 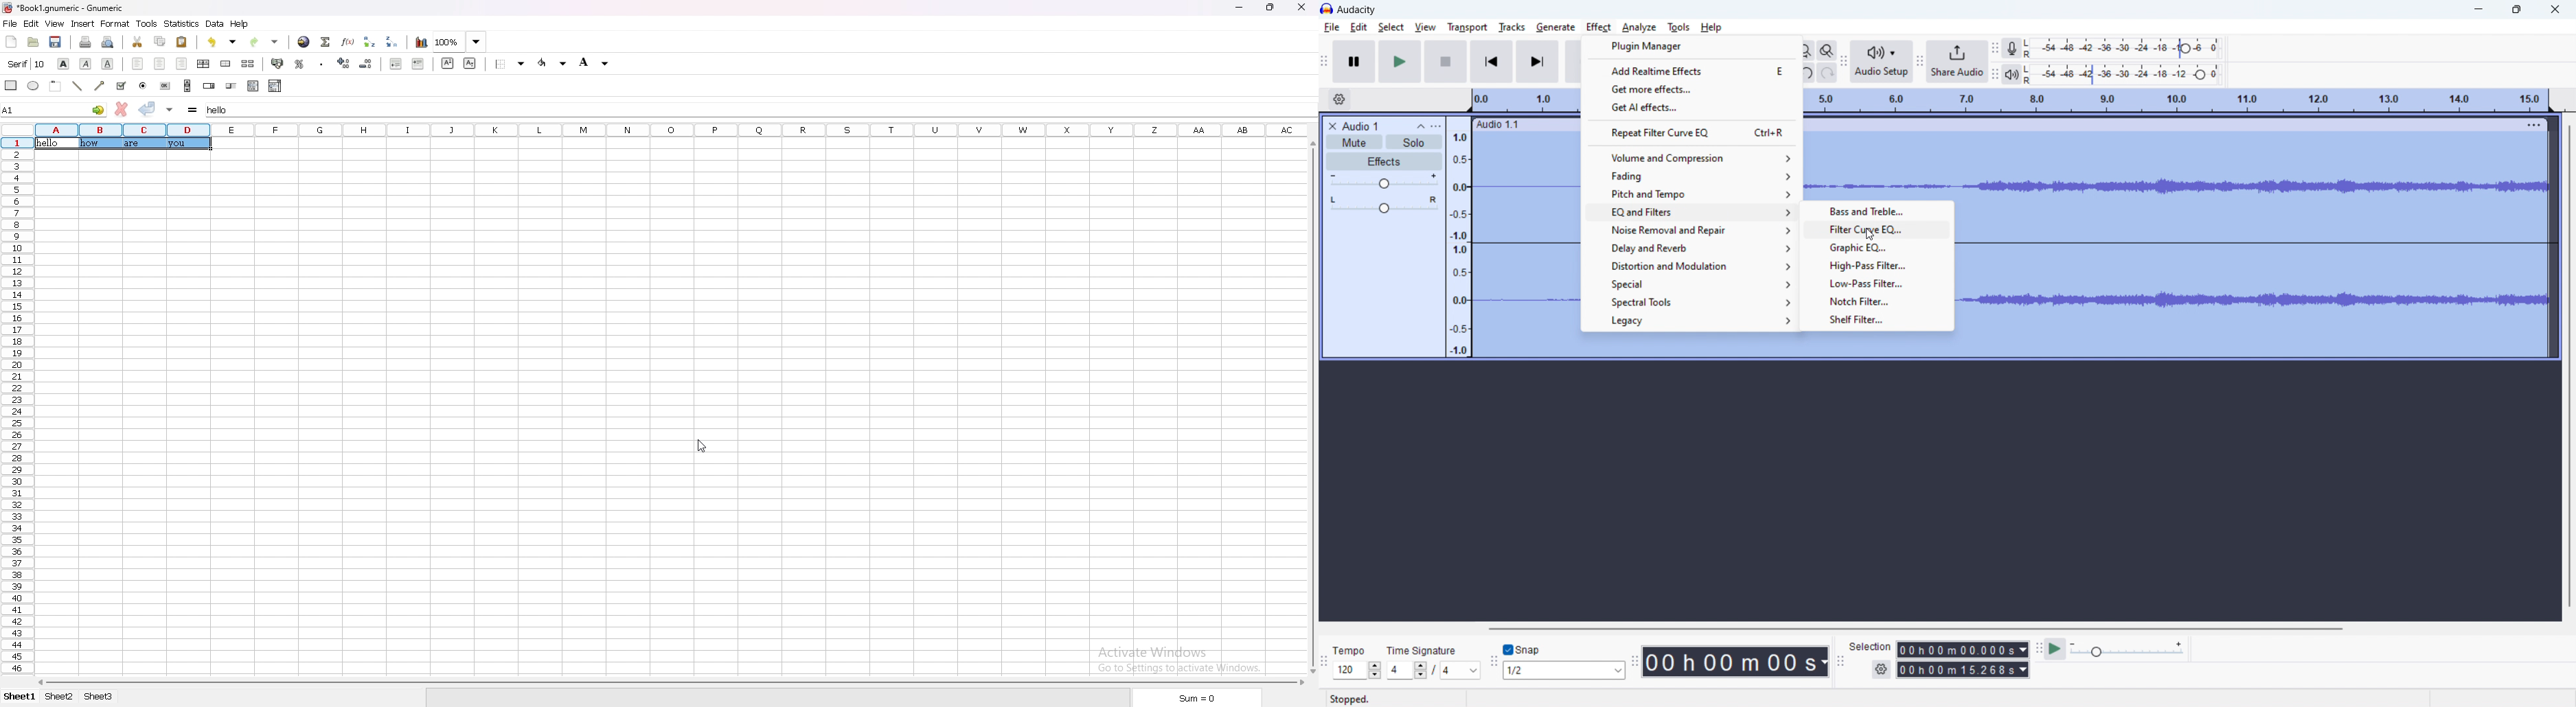 I want to click on repeat filter curve EQ, so click(x=1692, y=132).